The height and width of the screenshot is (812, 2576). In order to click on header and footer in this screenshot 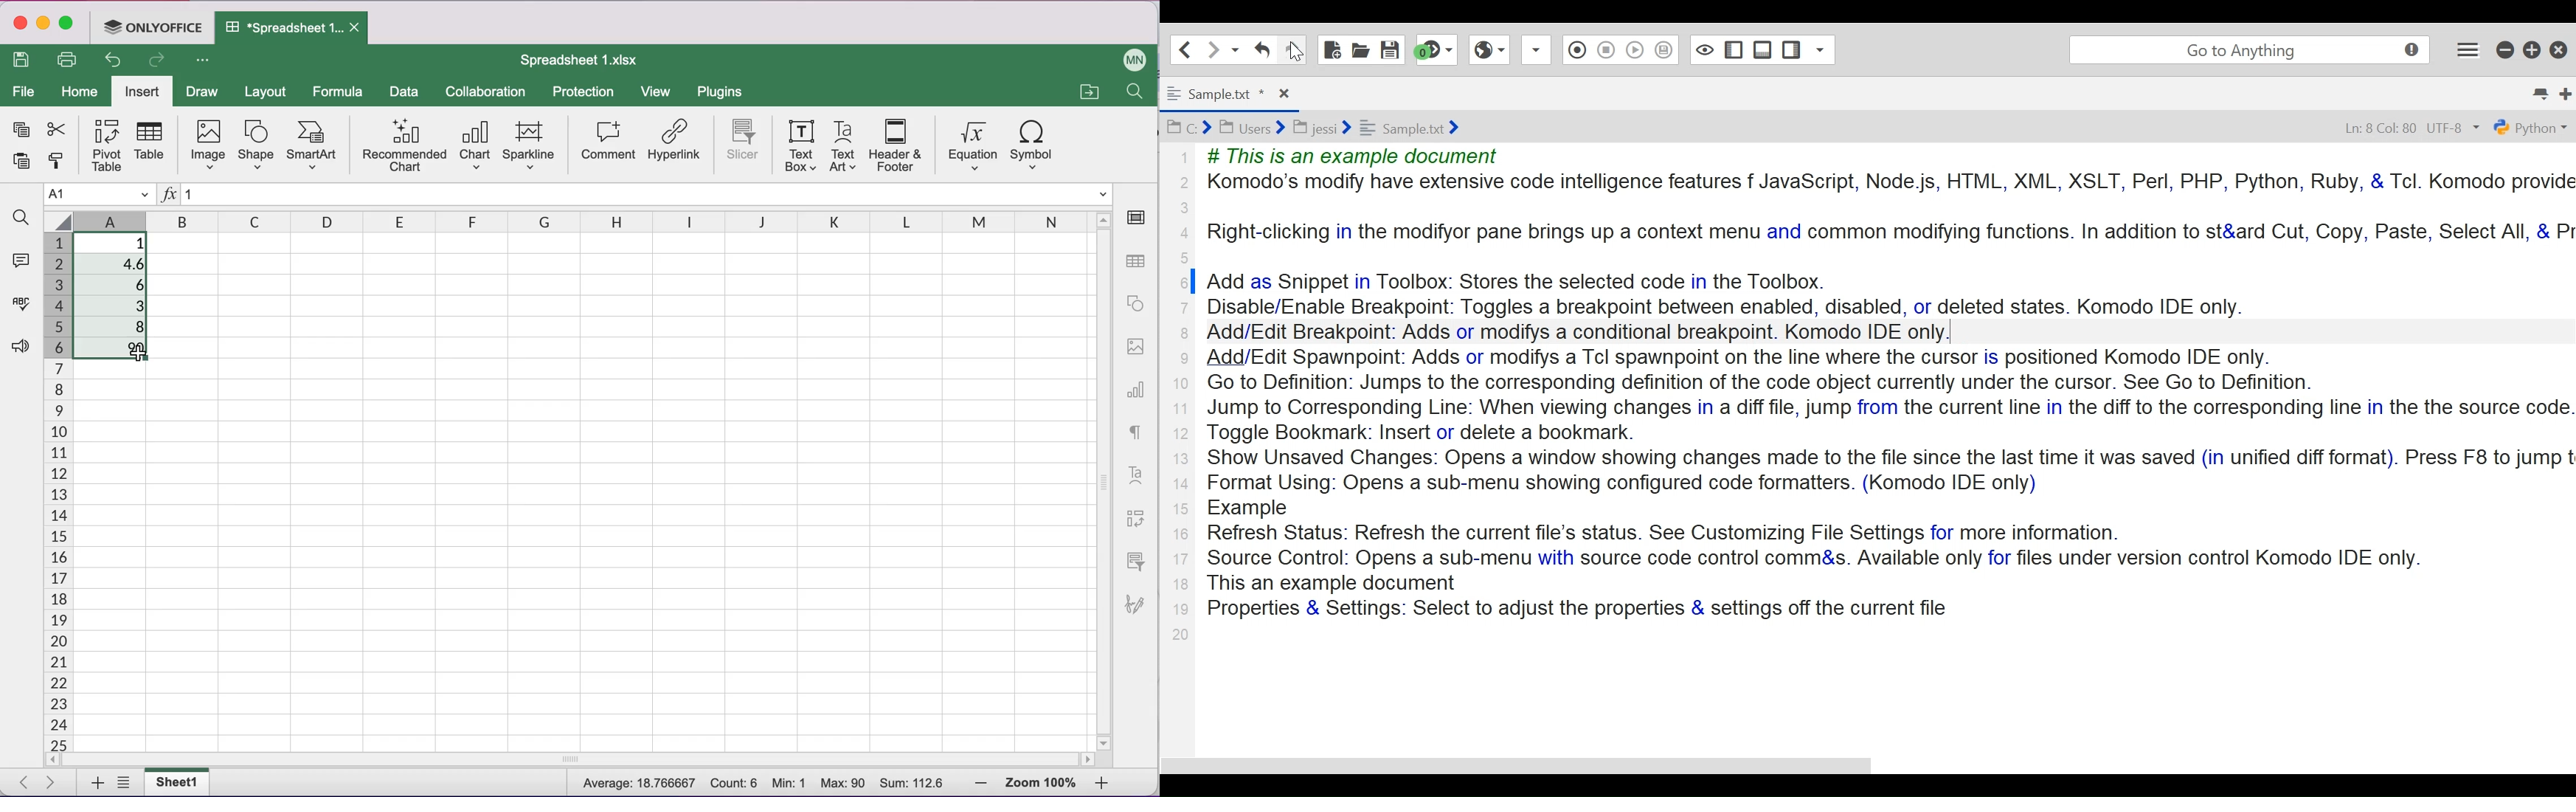, I will do `click(895, 145)`.